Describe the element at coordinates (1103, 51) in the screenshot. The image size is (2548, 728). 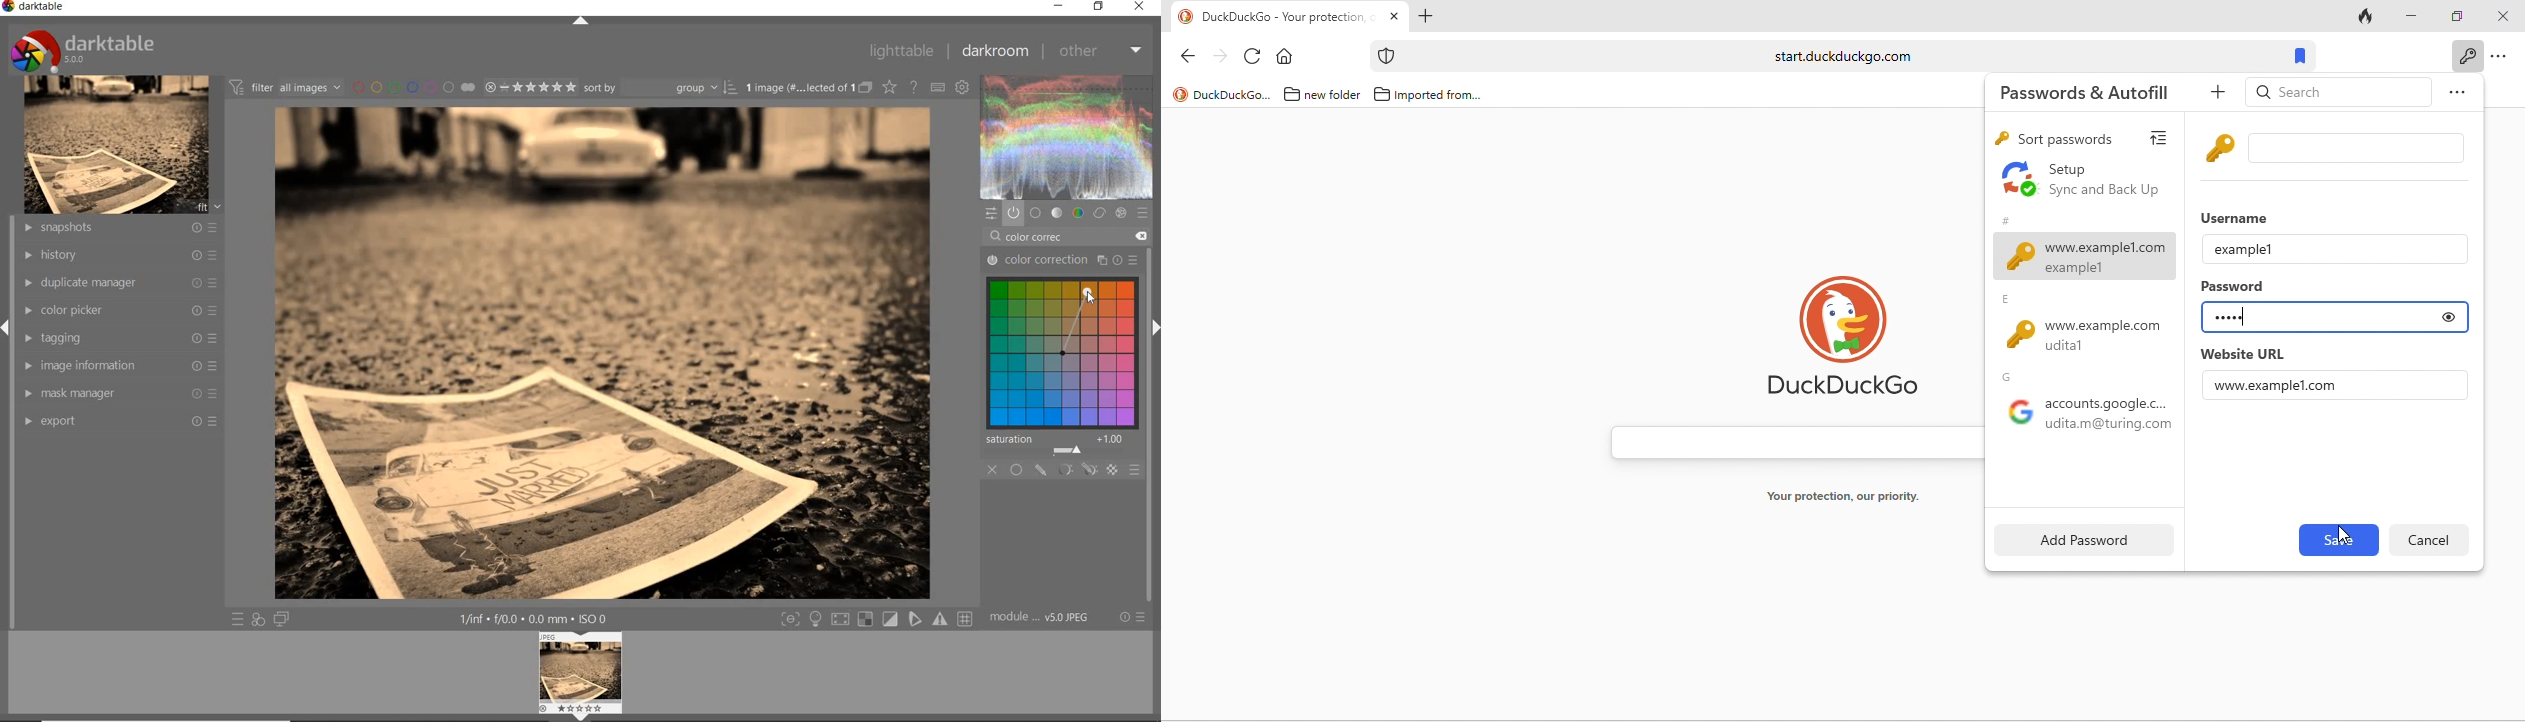
I see `other` at that location.